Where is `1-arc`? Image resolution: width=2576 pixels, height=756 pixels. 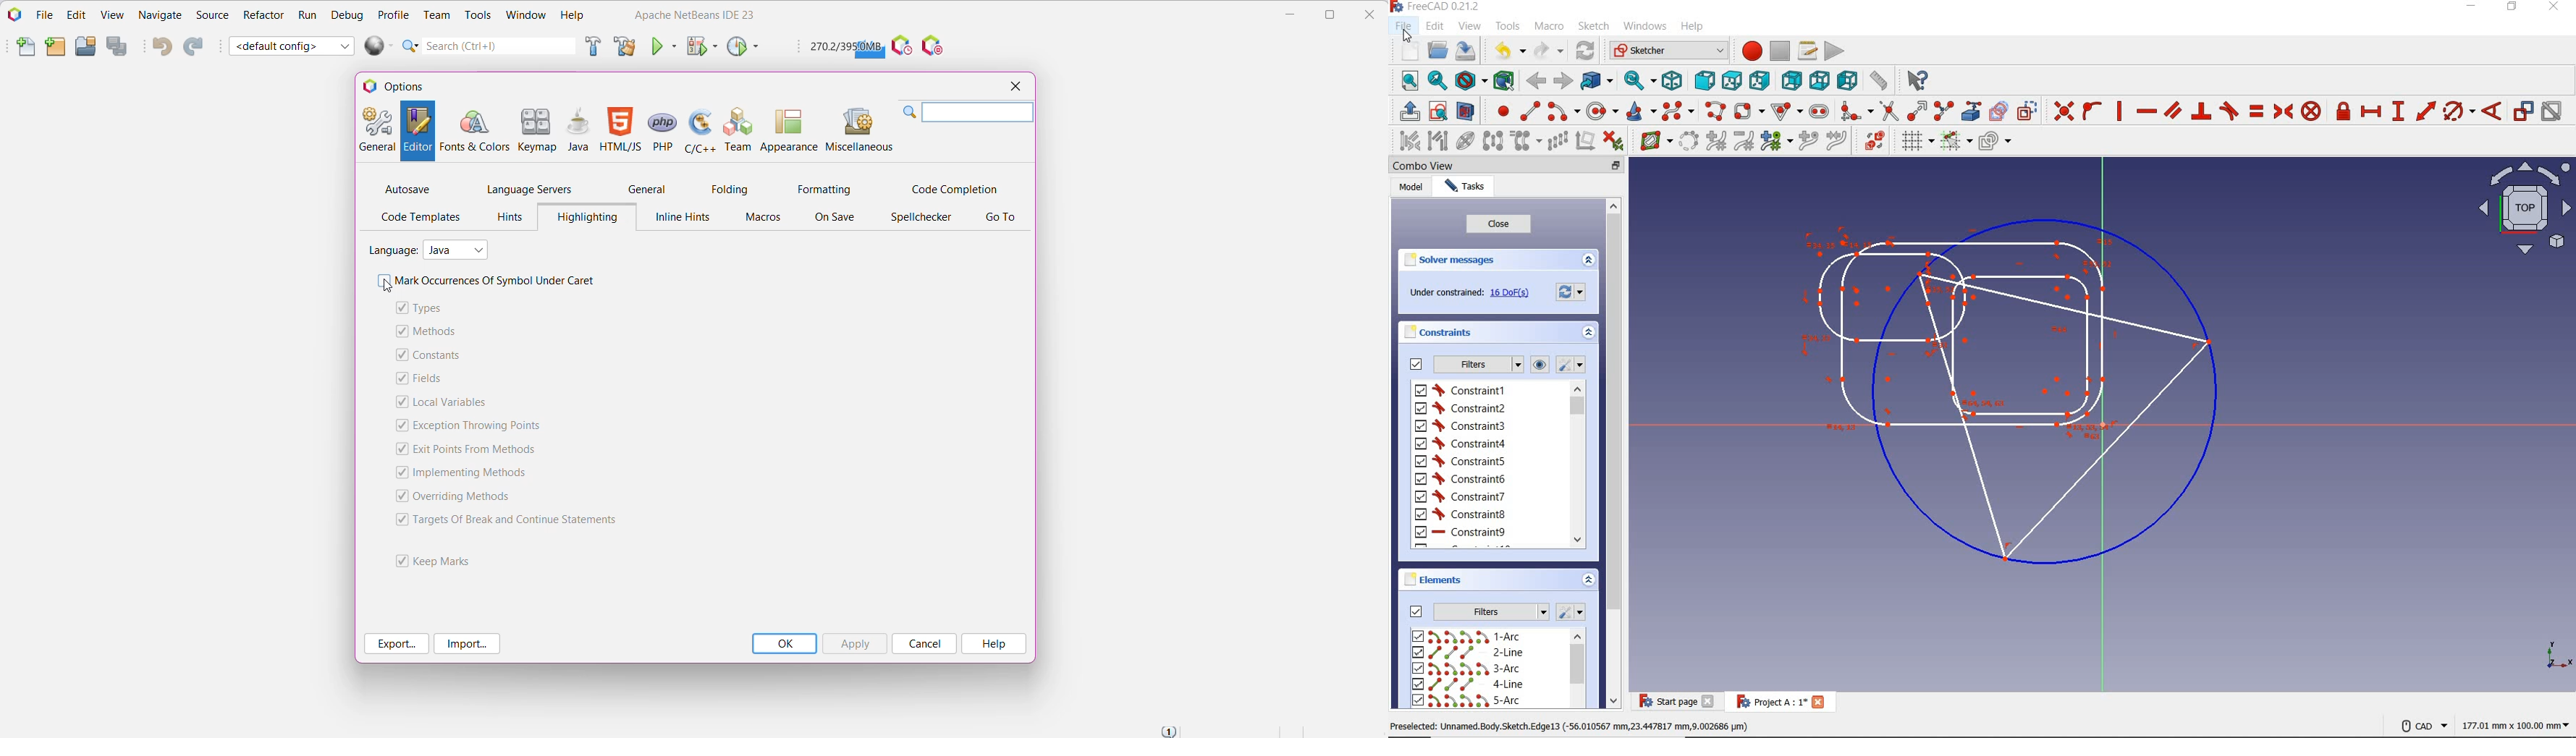 1-arc is located at coordinates (1471, 636).